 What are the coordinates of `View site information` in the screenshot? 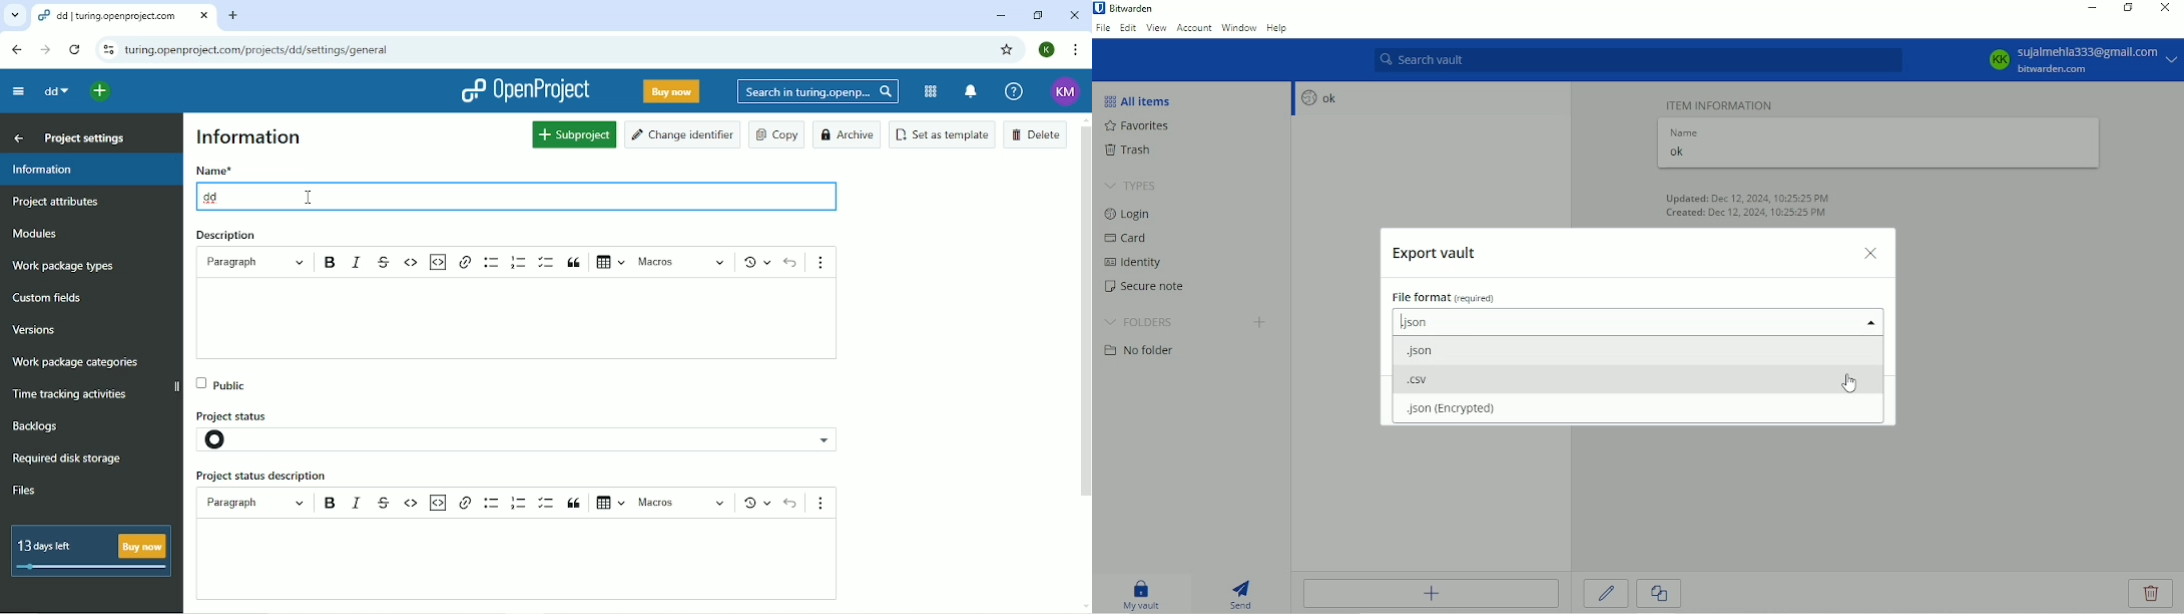 It's located at (107, 49).